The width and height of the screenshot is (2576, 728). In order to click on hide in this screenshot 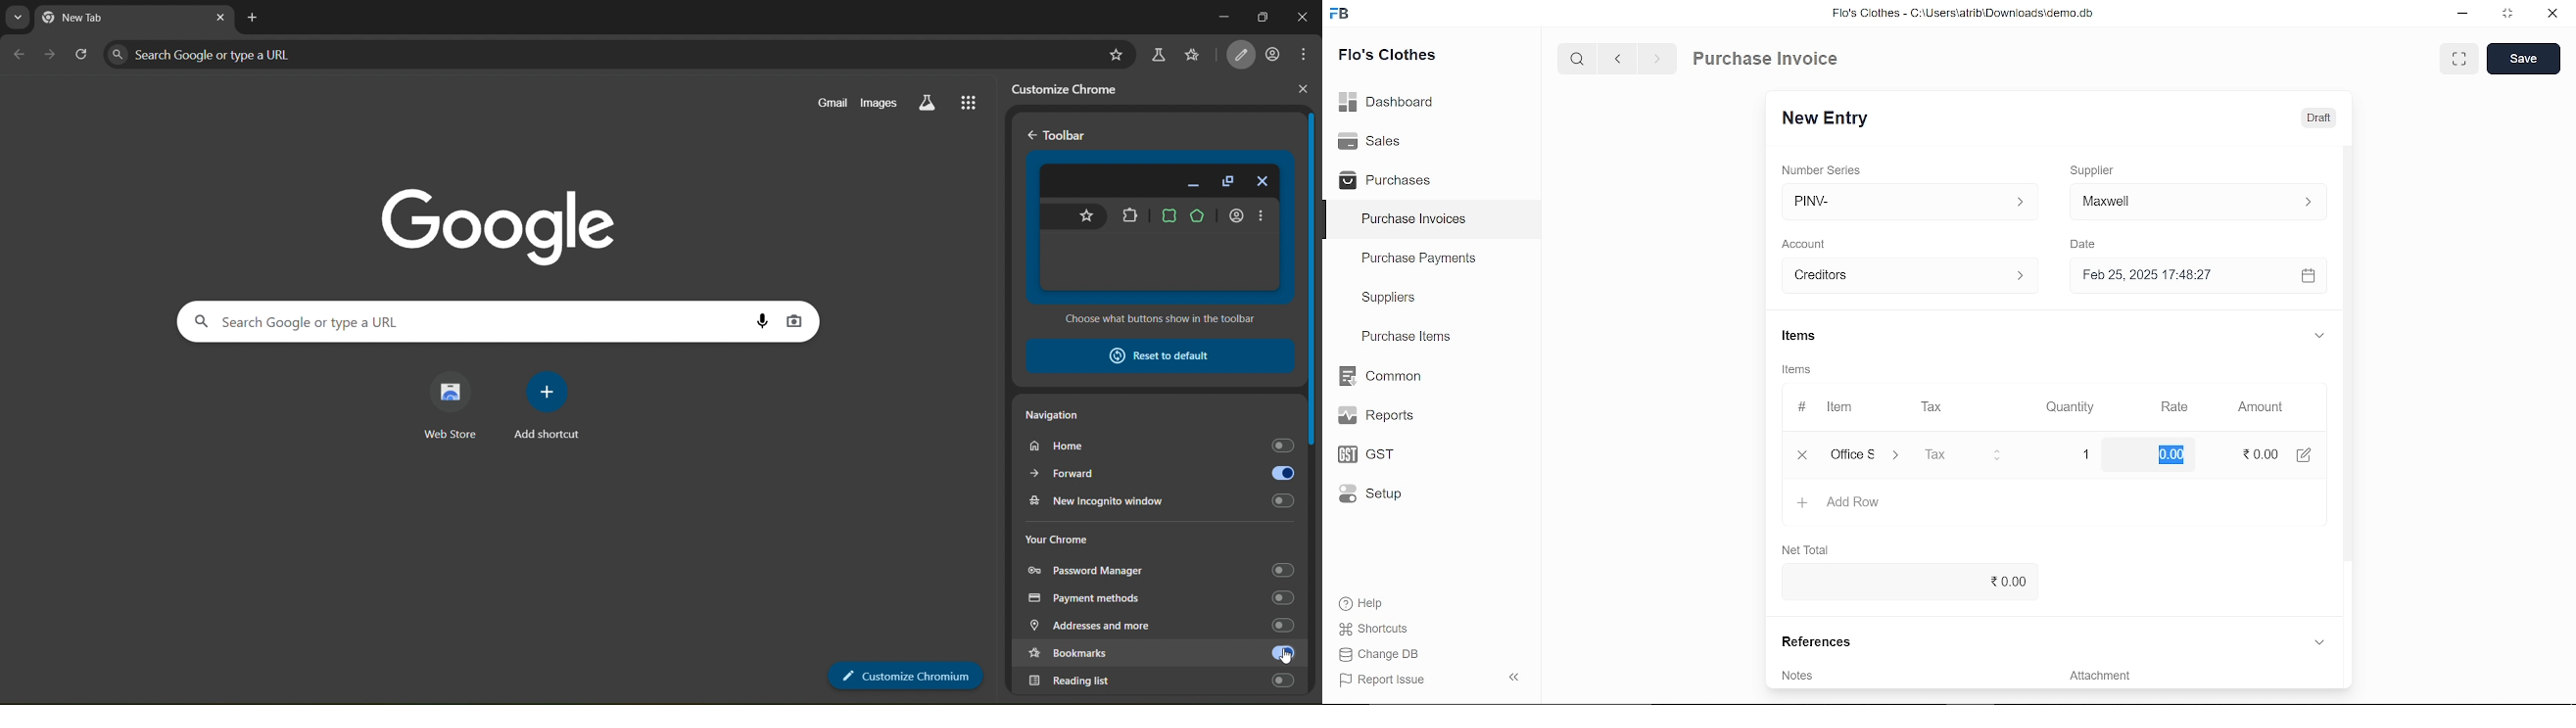, I will do `click(1510, 679)`.